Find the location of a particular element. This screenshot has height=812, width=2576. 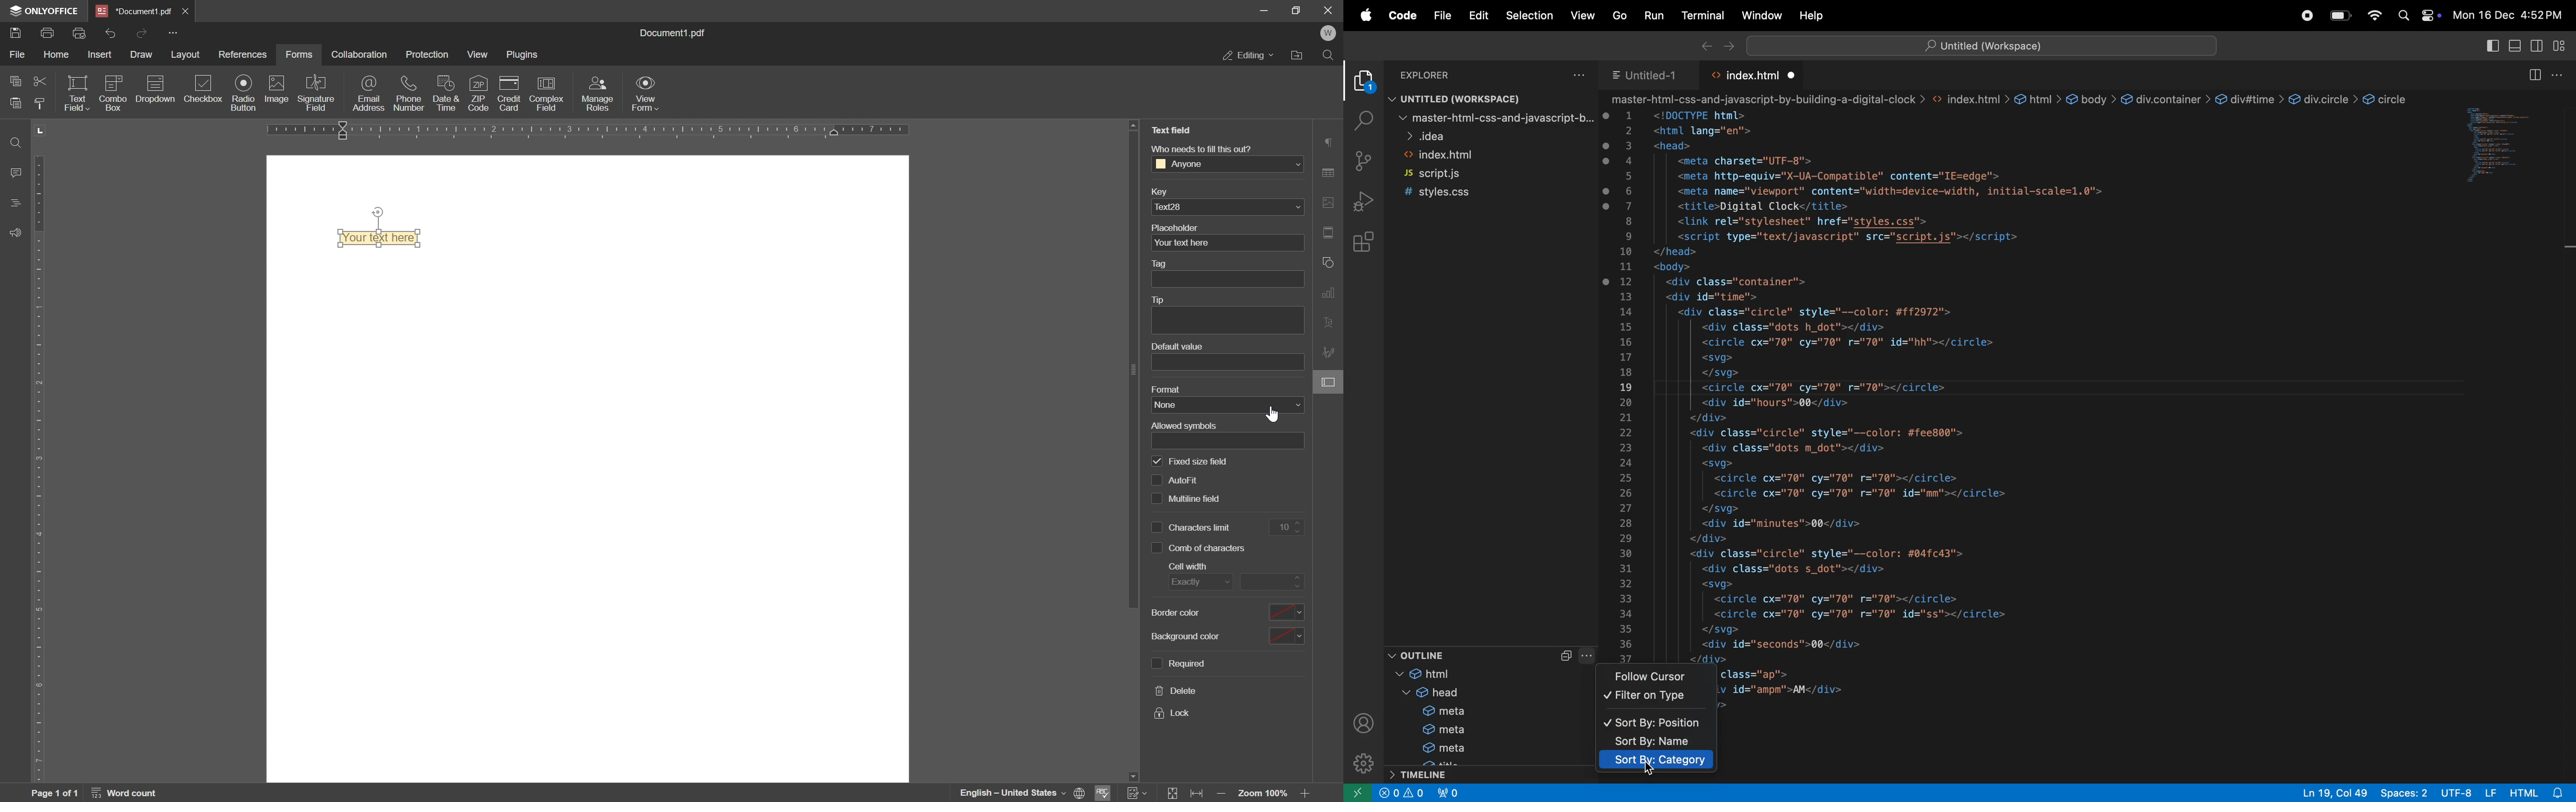

 is located at coordinates (1404, 792).